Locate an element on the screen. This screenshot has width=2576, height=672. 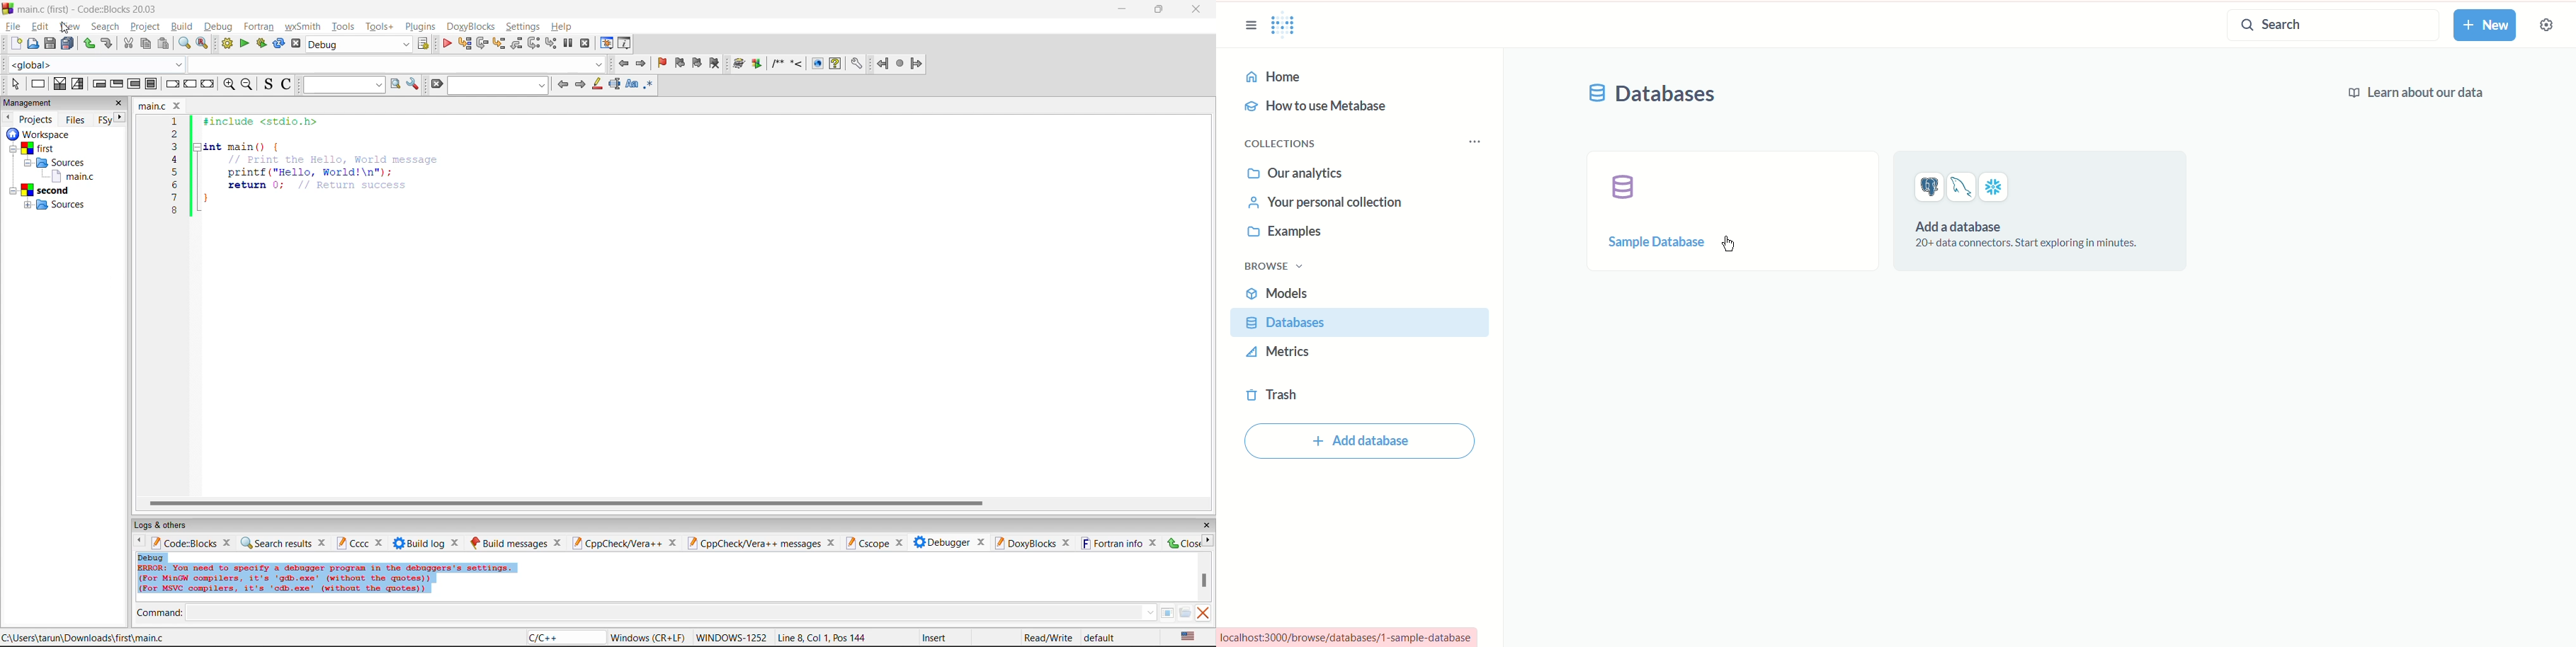
Line 8, Col 1, Pos 144 is located at coordinates (824, 638).